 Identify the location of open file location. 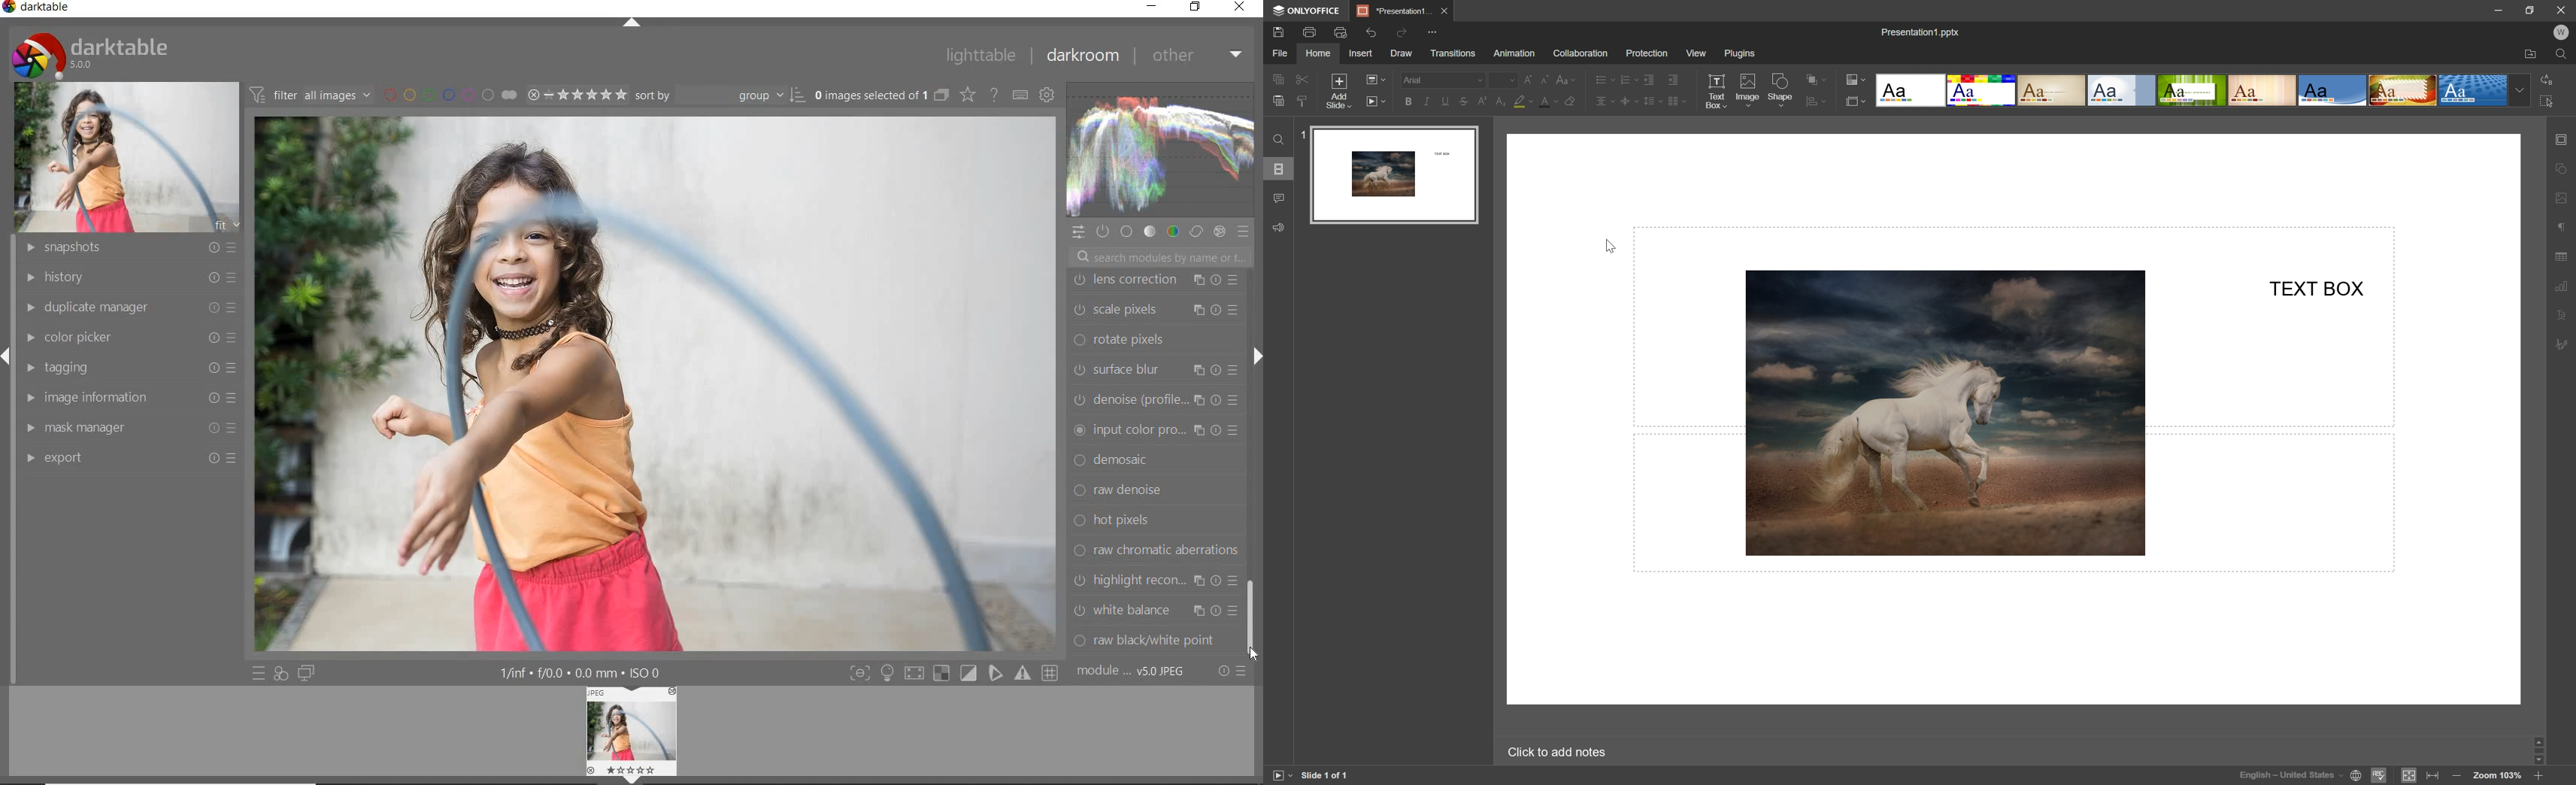
(2531, 55).